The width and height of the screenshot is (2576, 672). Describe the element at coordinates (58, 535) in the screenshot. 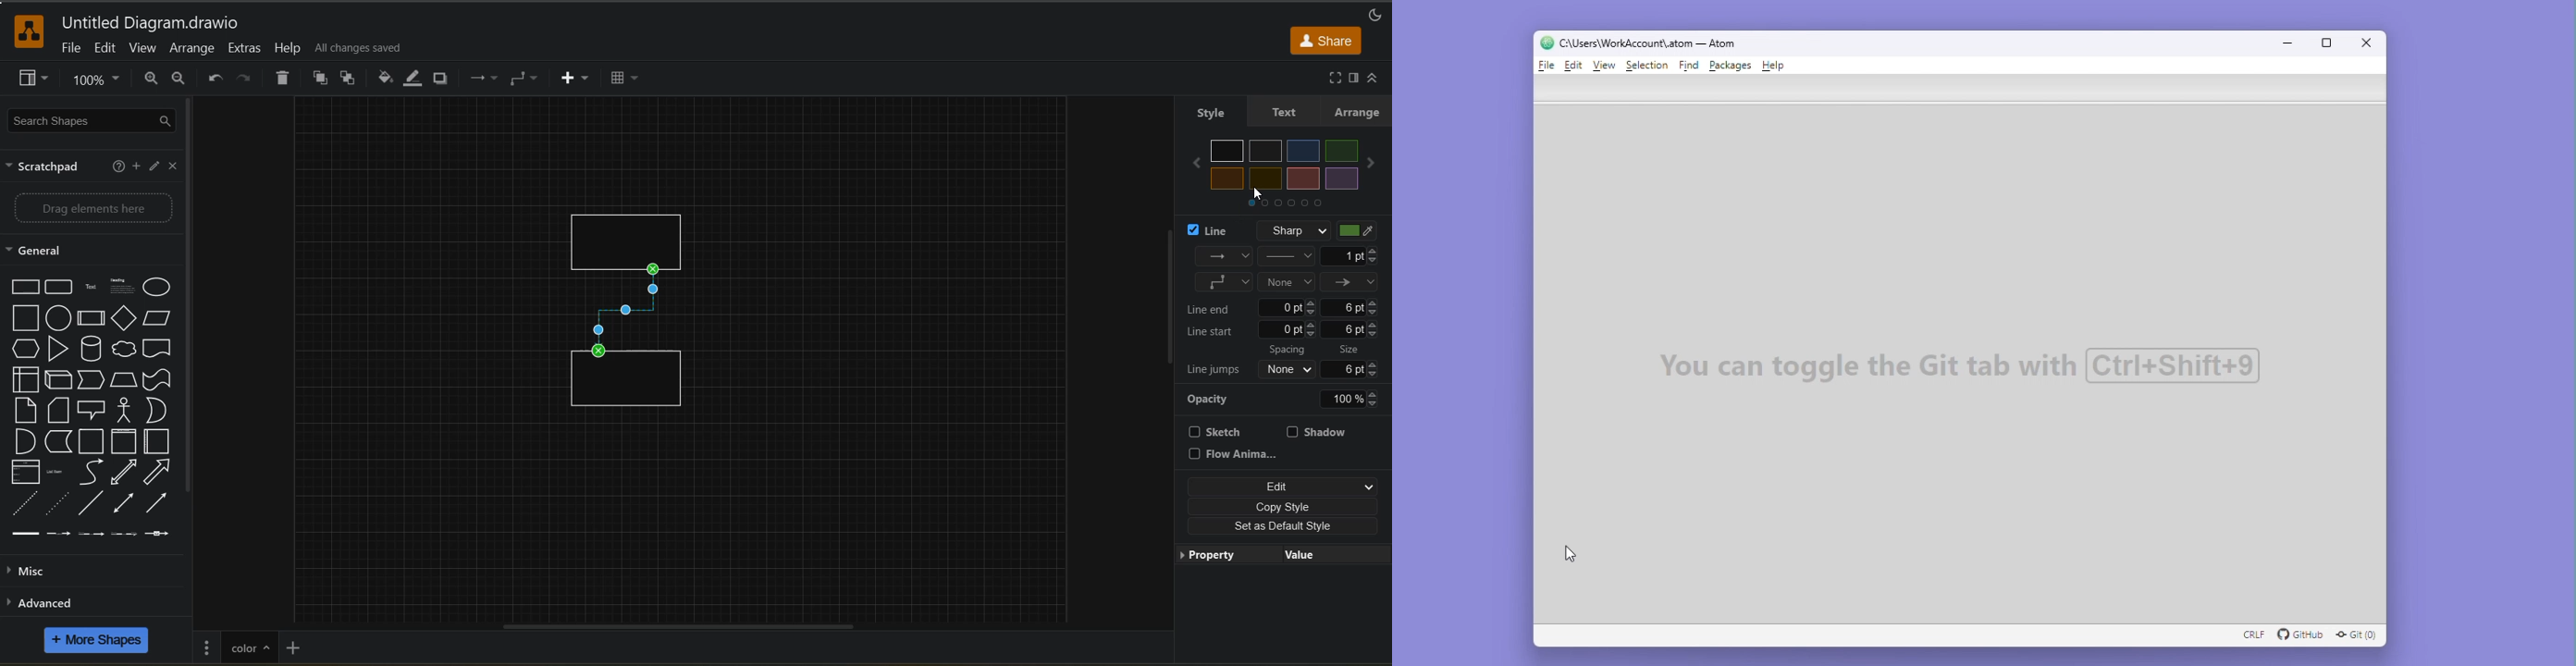

I see `Connector with label` at that location.